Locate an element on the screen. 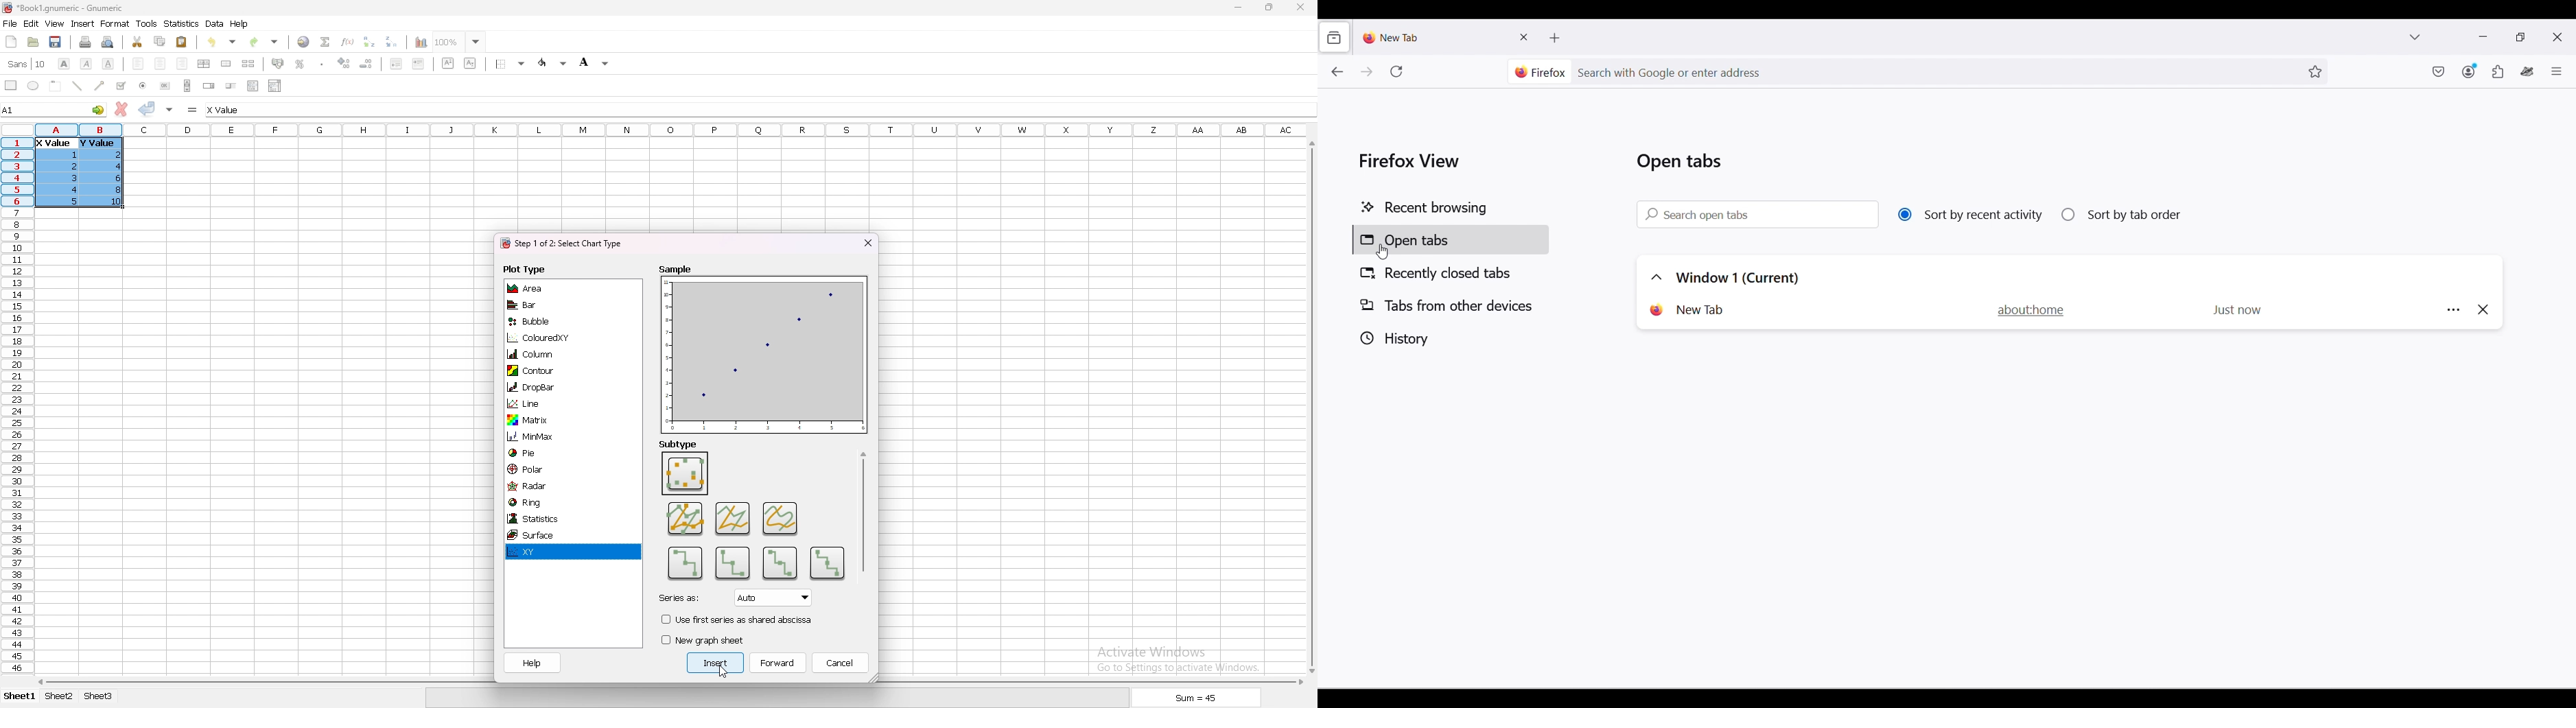 This screenshot has width=2576, height=728. edit is located at coordinates (31, 23).